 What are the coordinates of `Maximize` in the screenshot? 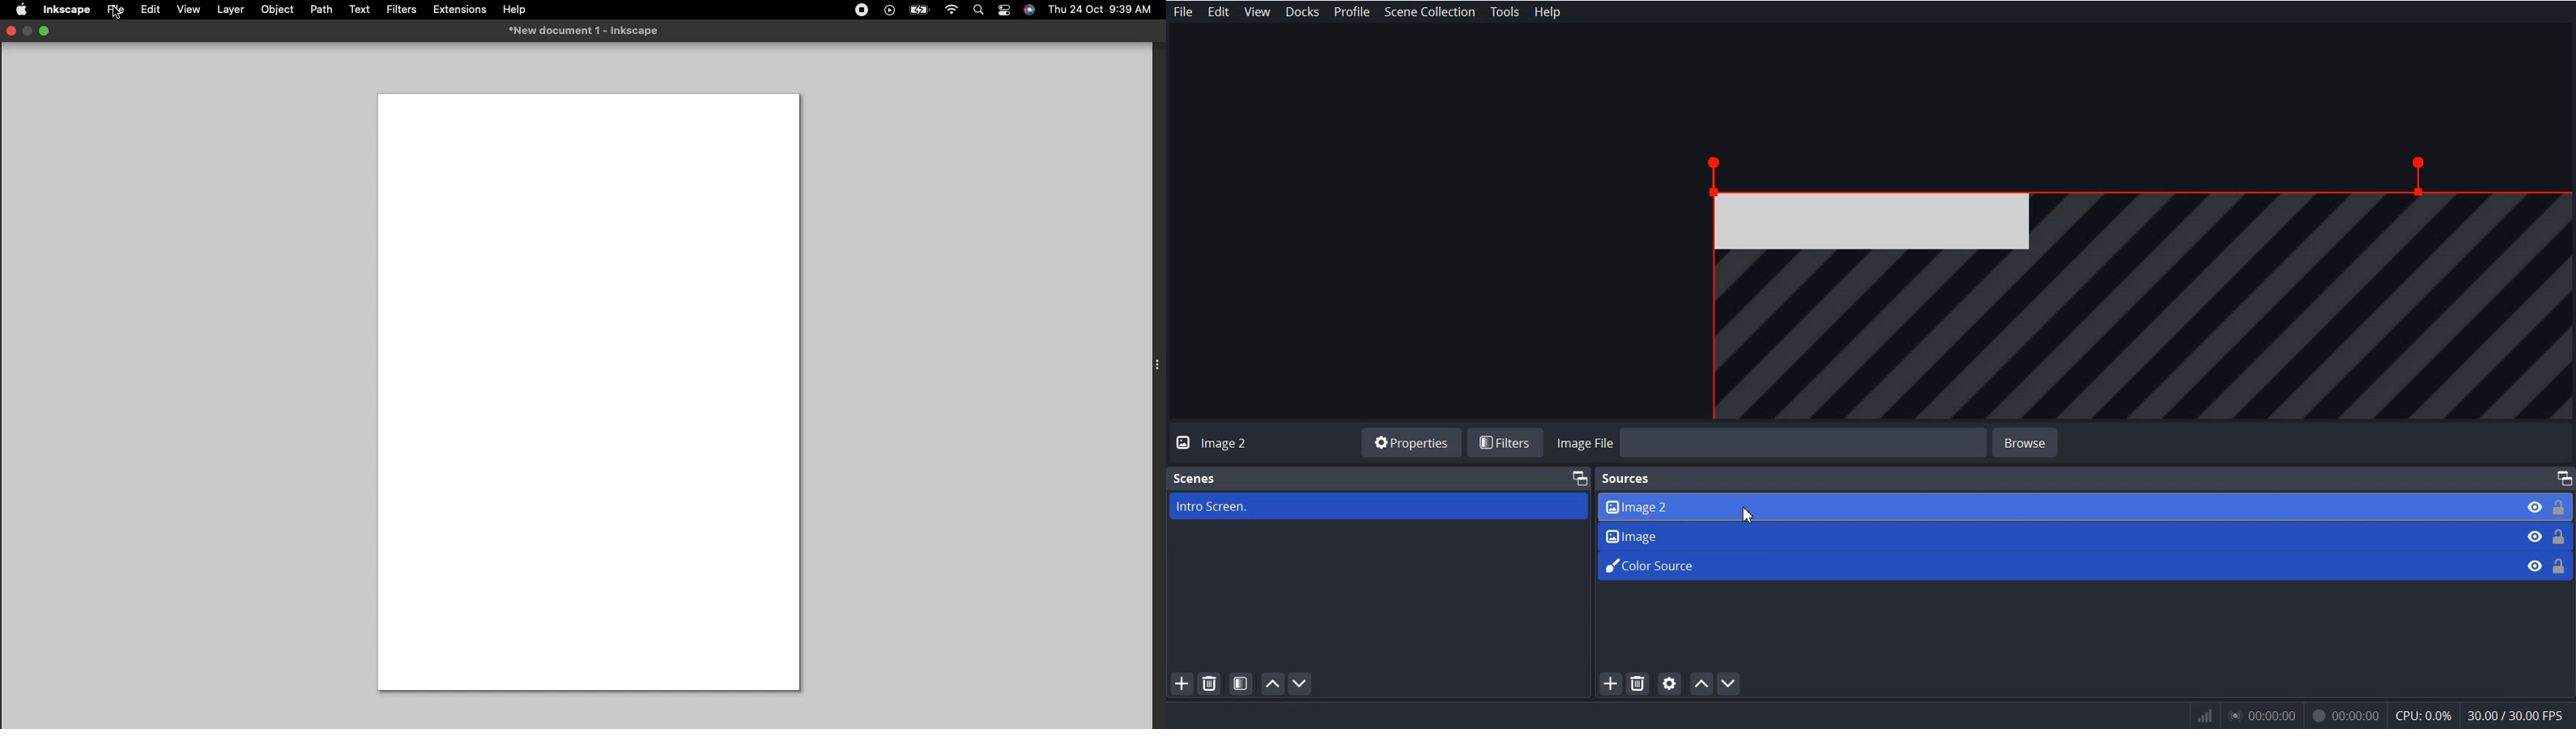 It's located at (1579, 477).